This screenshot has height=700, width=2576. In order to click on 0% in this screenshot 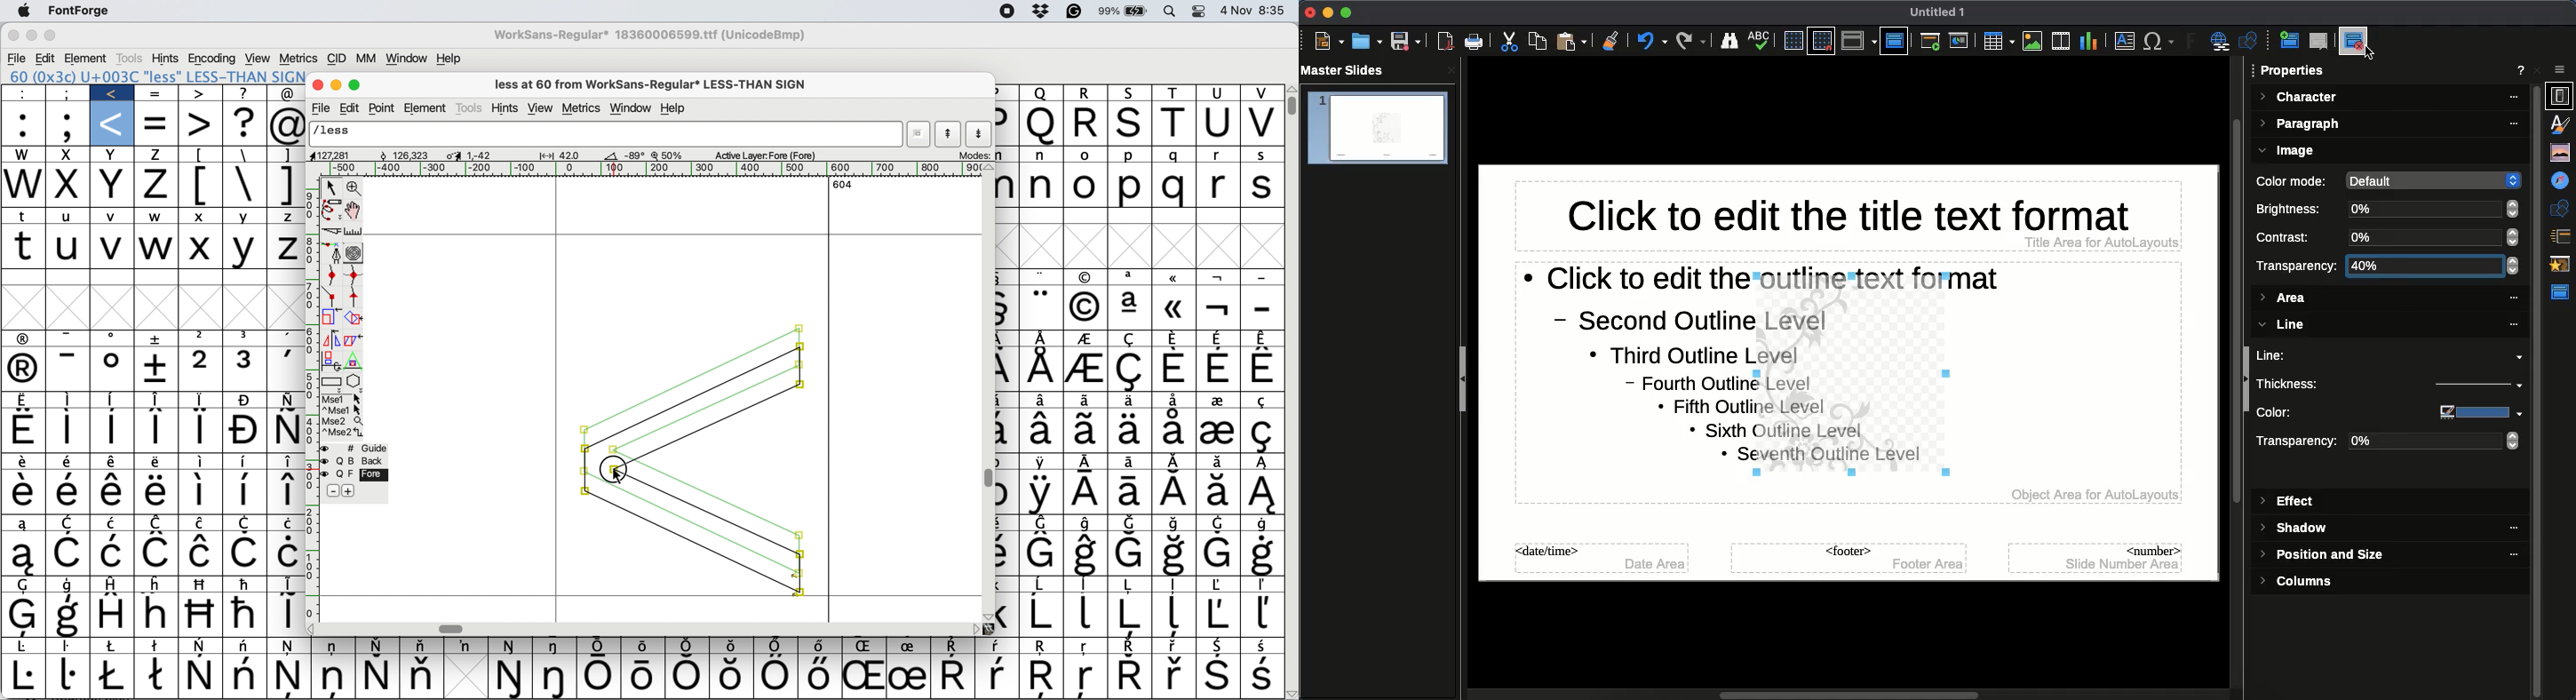, I will do `click(2436, 442)`.